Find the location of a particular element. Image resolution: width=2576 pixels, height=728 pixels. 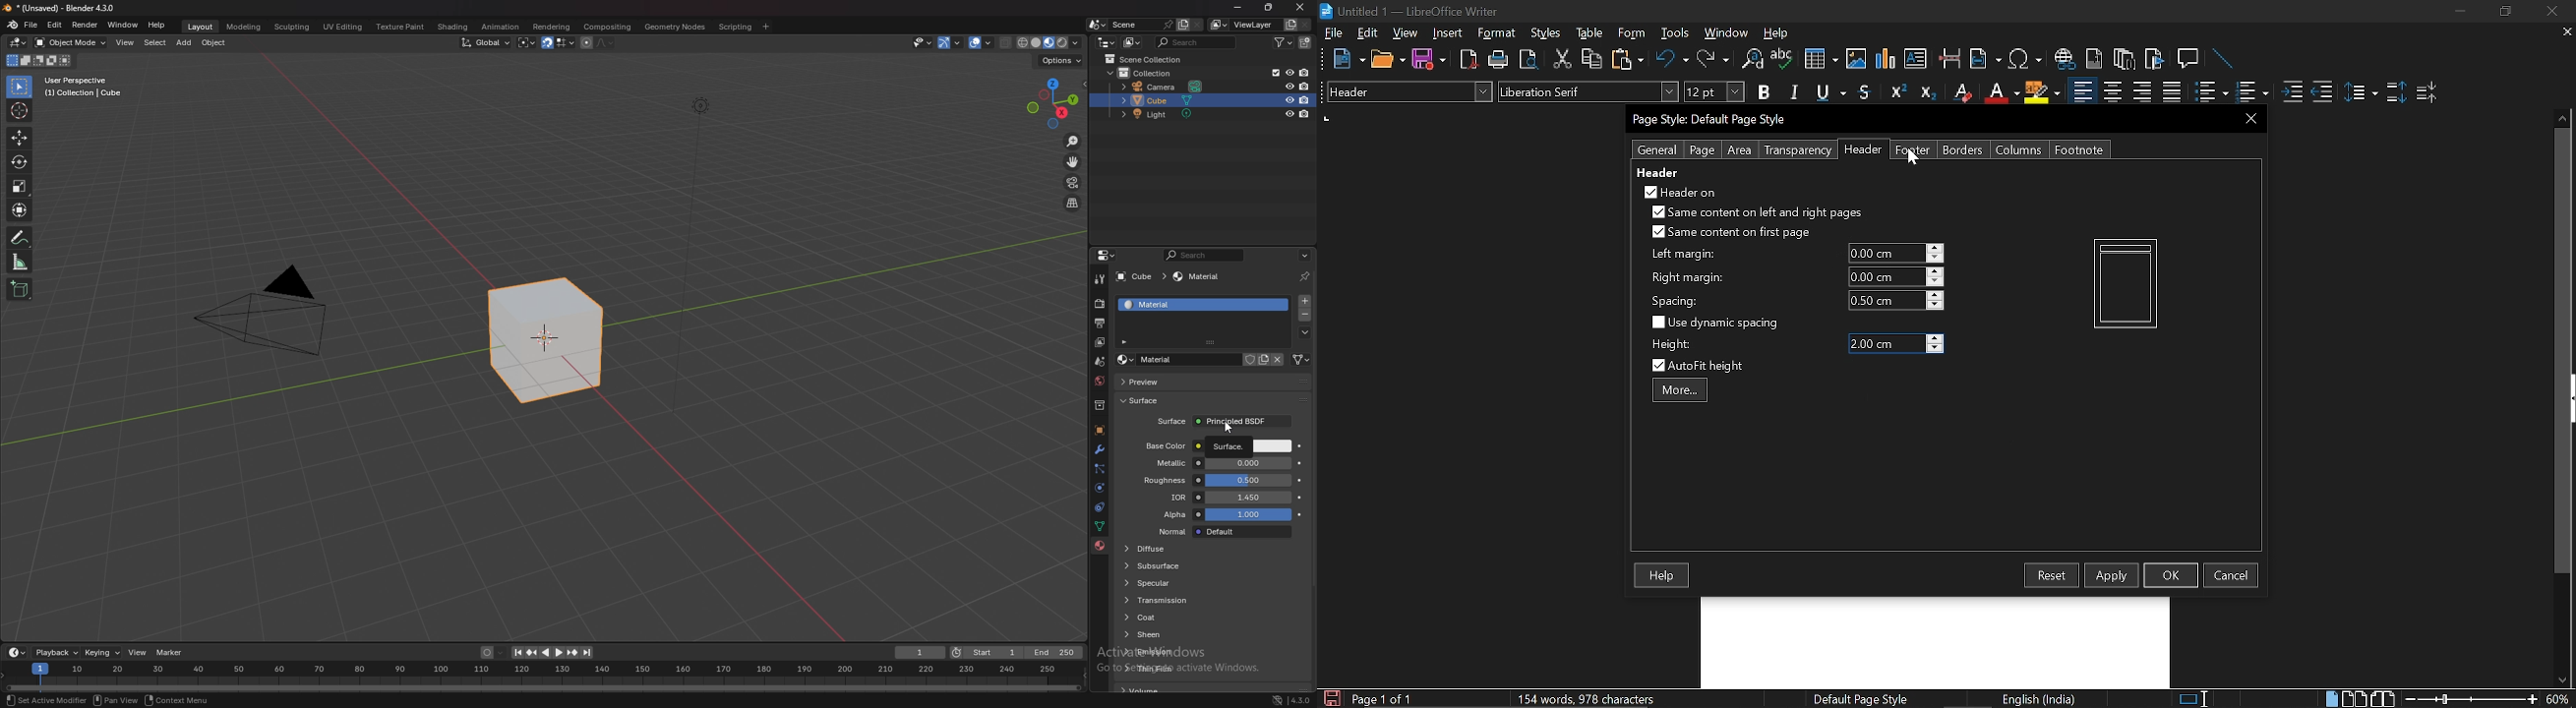

Insert is located at coordinates (1452, 32).